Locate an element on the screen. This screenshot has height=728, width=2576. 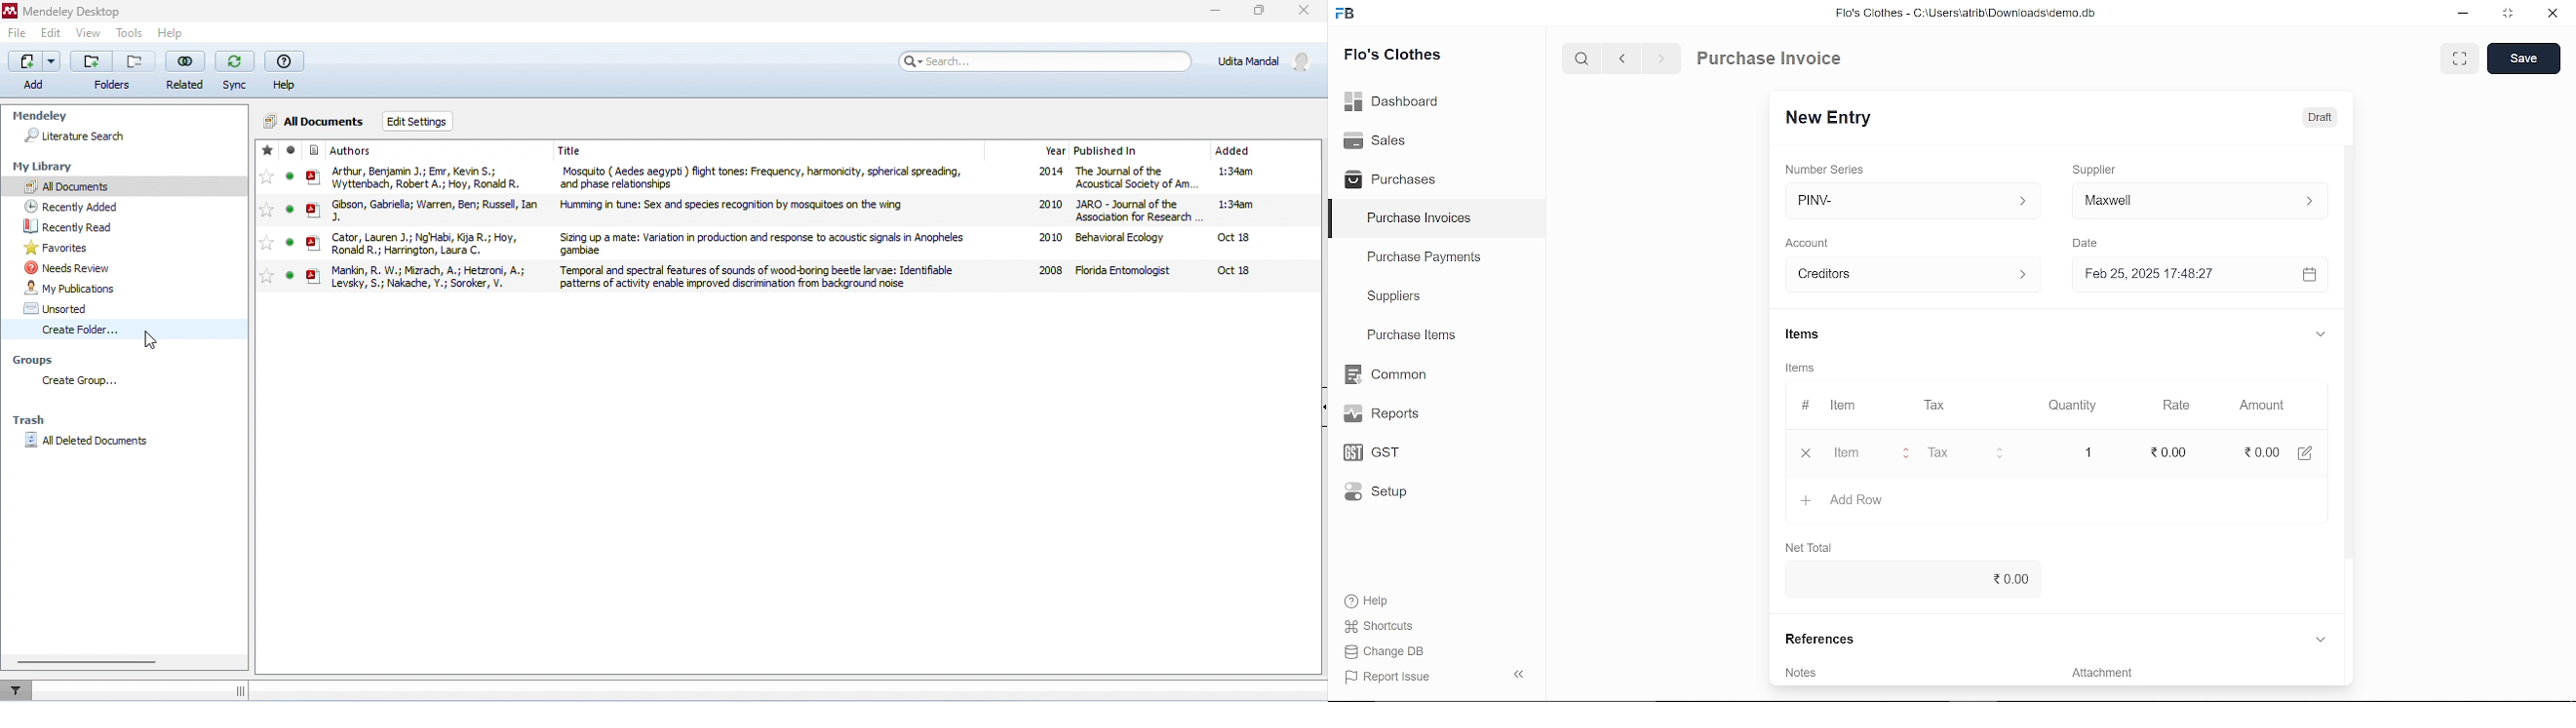
Purchase Invoices is located at coordinates (1420, 220).